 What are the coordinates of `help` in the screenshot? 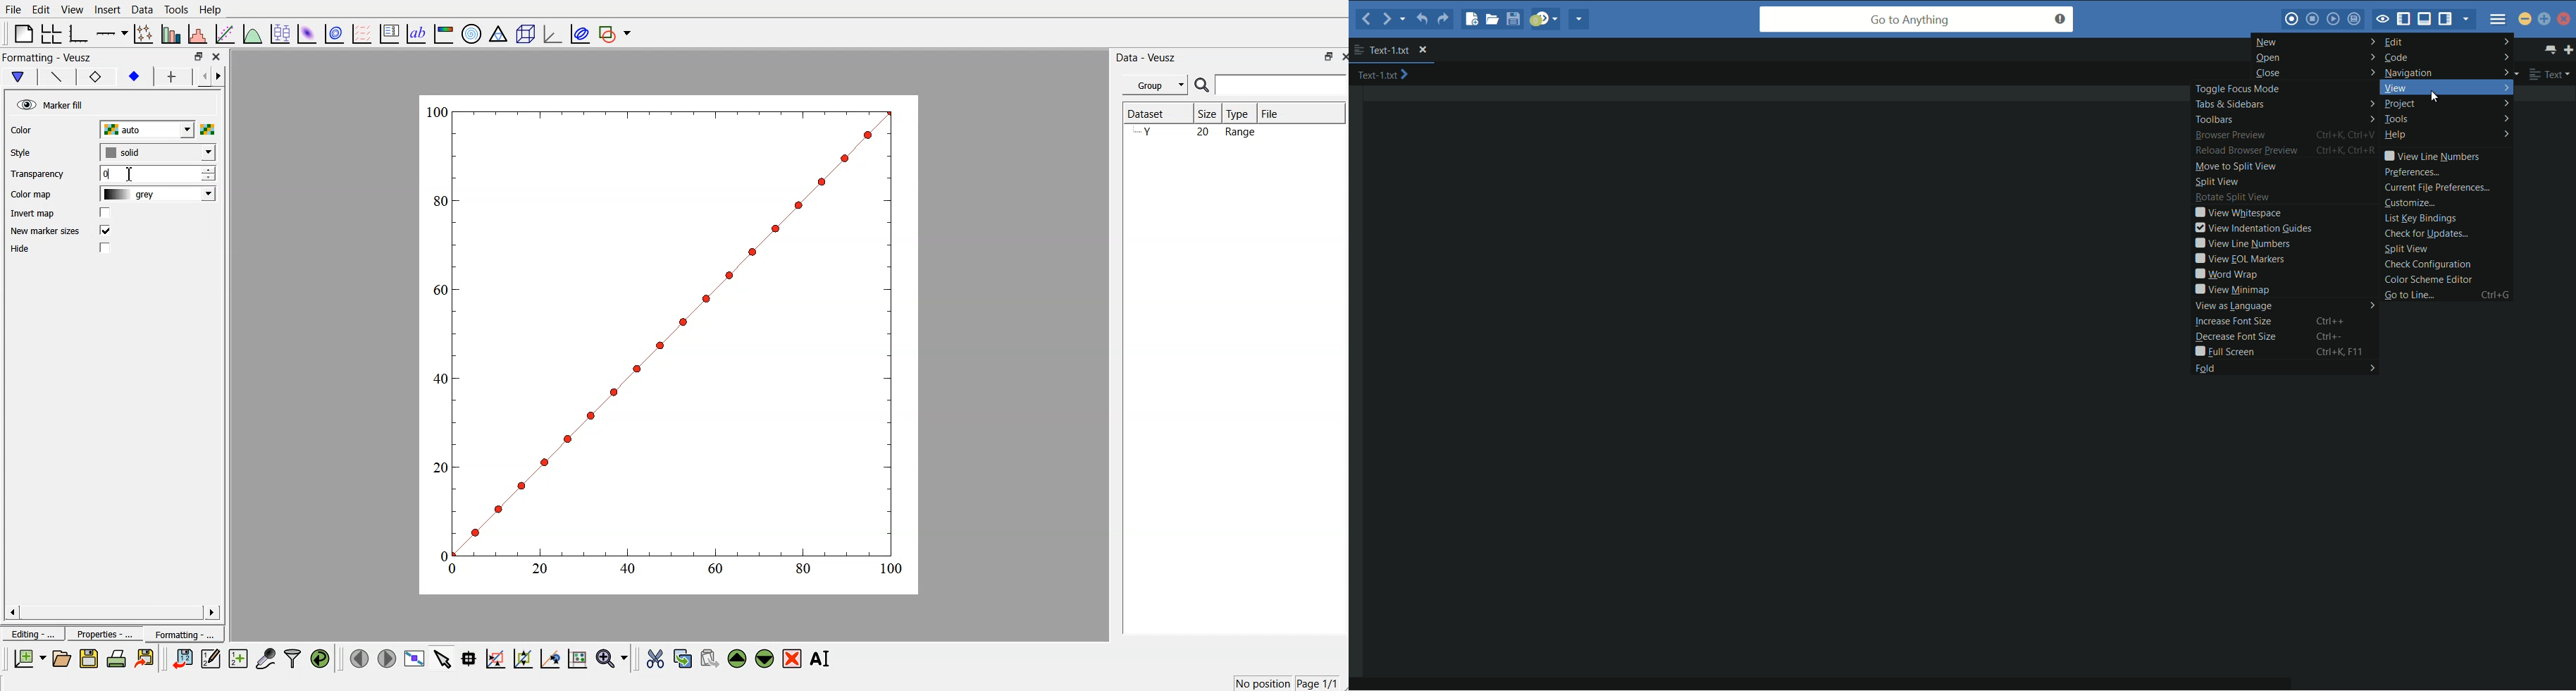 It's located at (2448, 136).